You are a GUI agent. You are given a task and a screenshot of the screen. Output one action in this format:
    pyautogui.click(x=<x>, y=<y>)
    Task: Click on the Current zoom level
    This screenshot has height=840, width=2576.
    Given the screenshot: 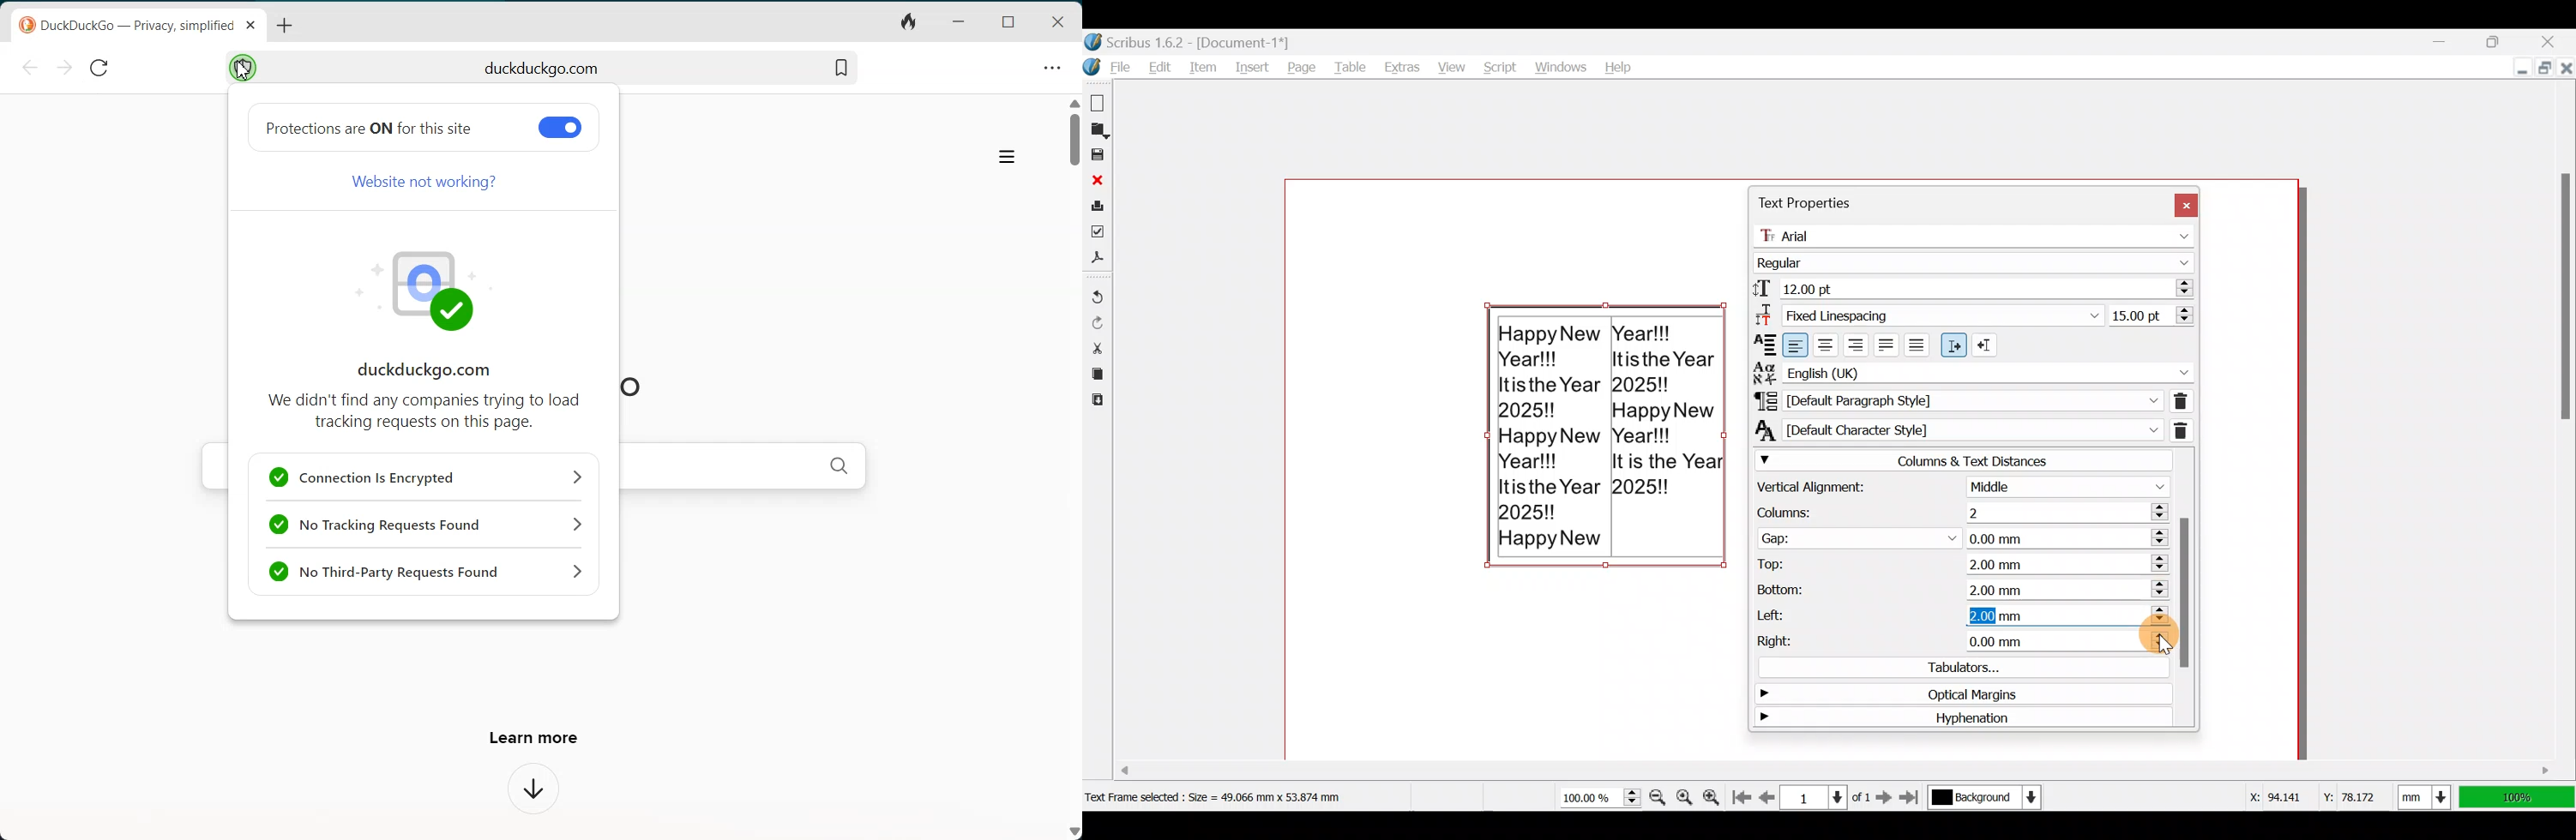 What is the action you would take?
    pyautogui.click(x=1599, y=798)
    